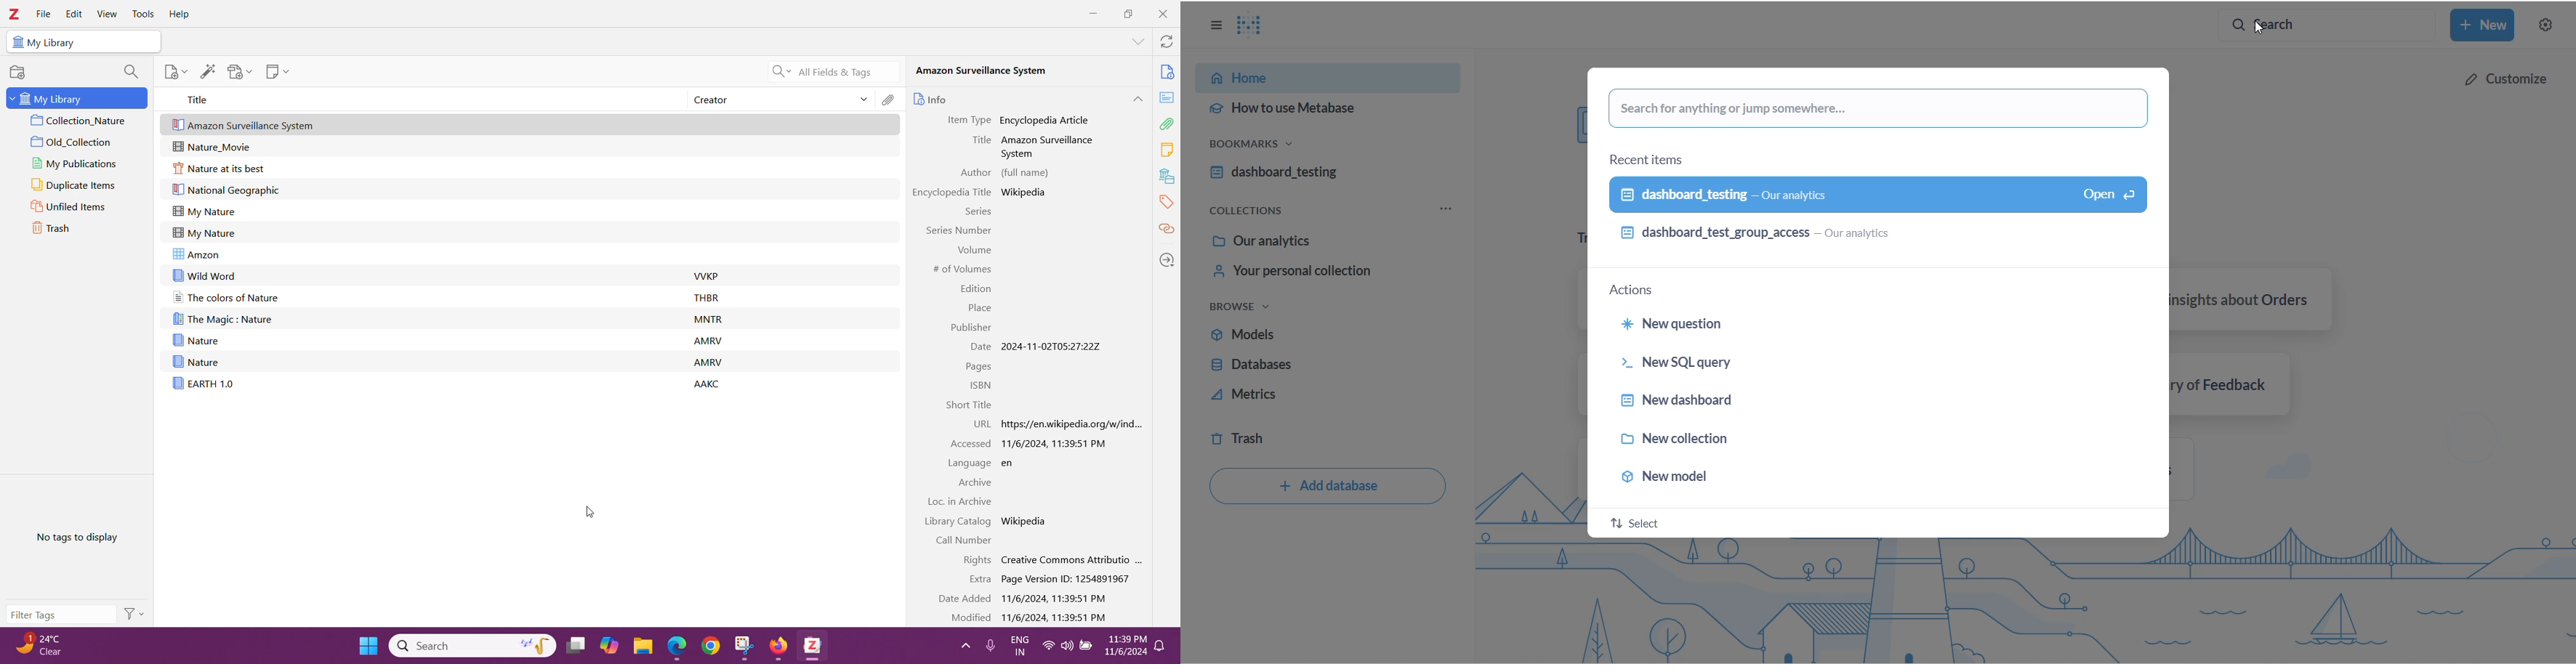 The height and width of the screenshot is (672, 2576). Describe the element at coordinates (815, 649) in the screenshot. I see `Zotero Desktop Aplication` at that location.